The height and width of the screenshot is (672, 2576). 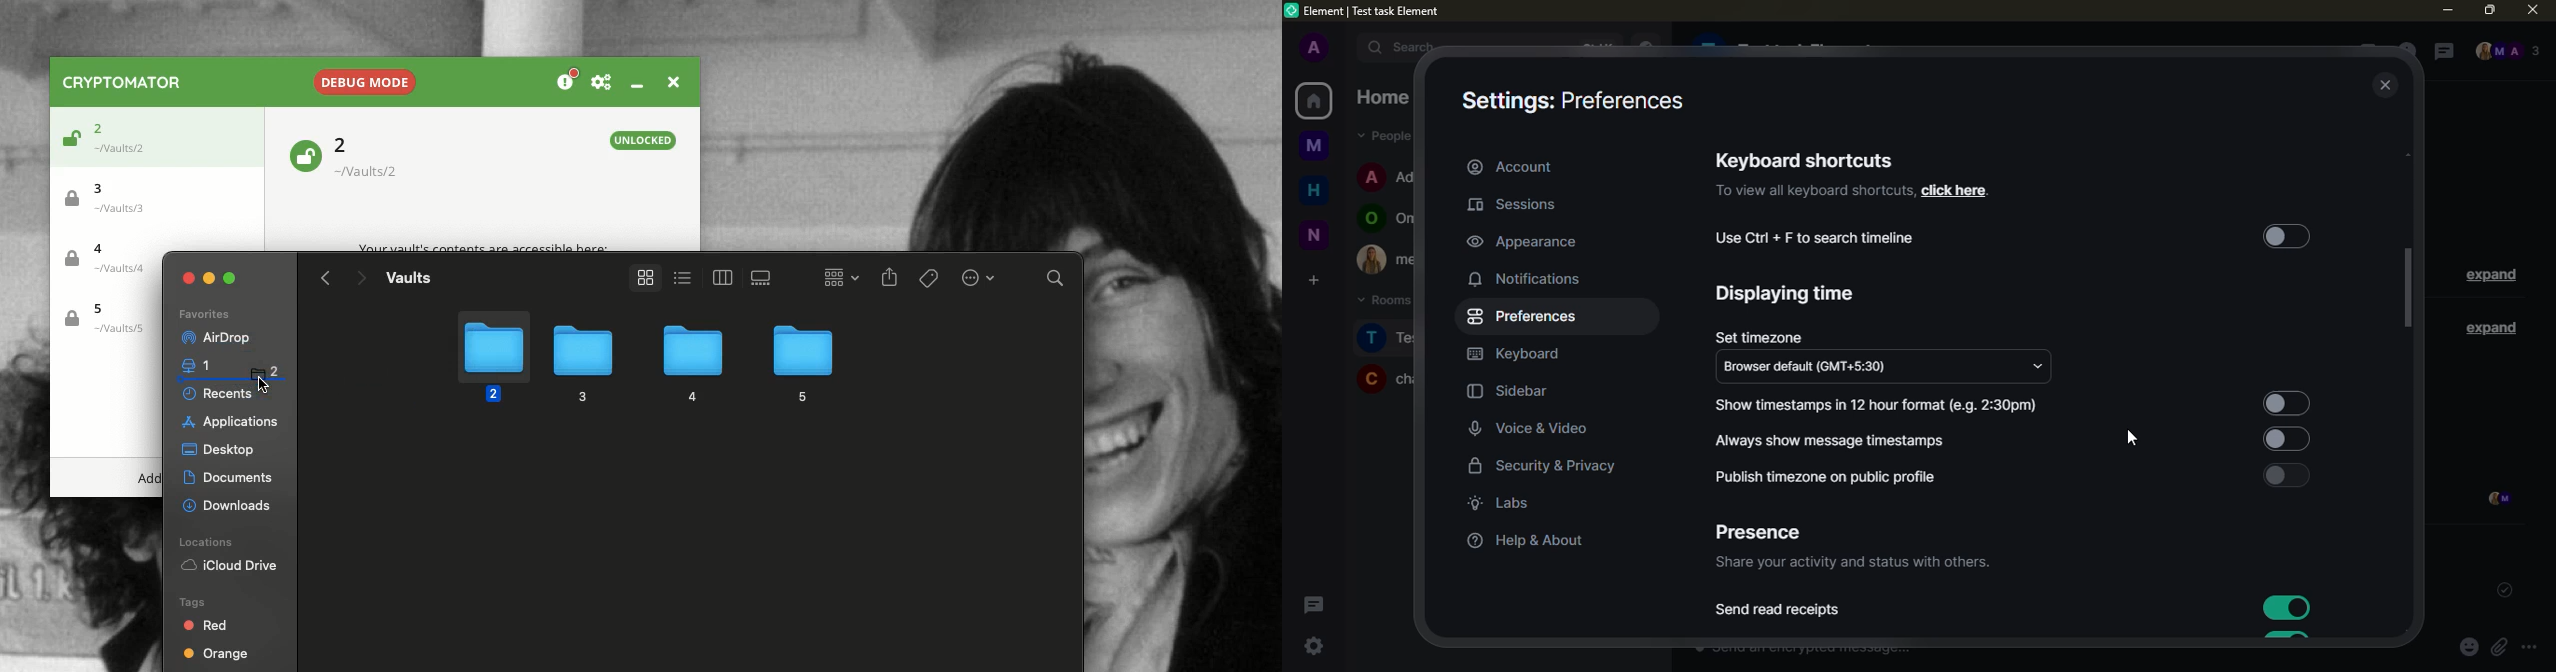 What do you see at coordinates (2284, 398) in the screenshot?
I see `enable` at bounding box center [2284, 398].